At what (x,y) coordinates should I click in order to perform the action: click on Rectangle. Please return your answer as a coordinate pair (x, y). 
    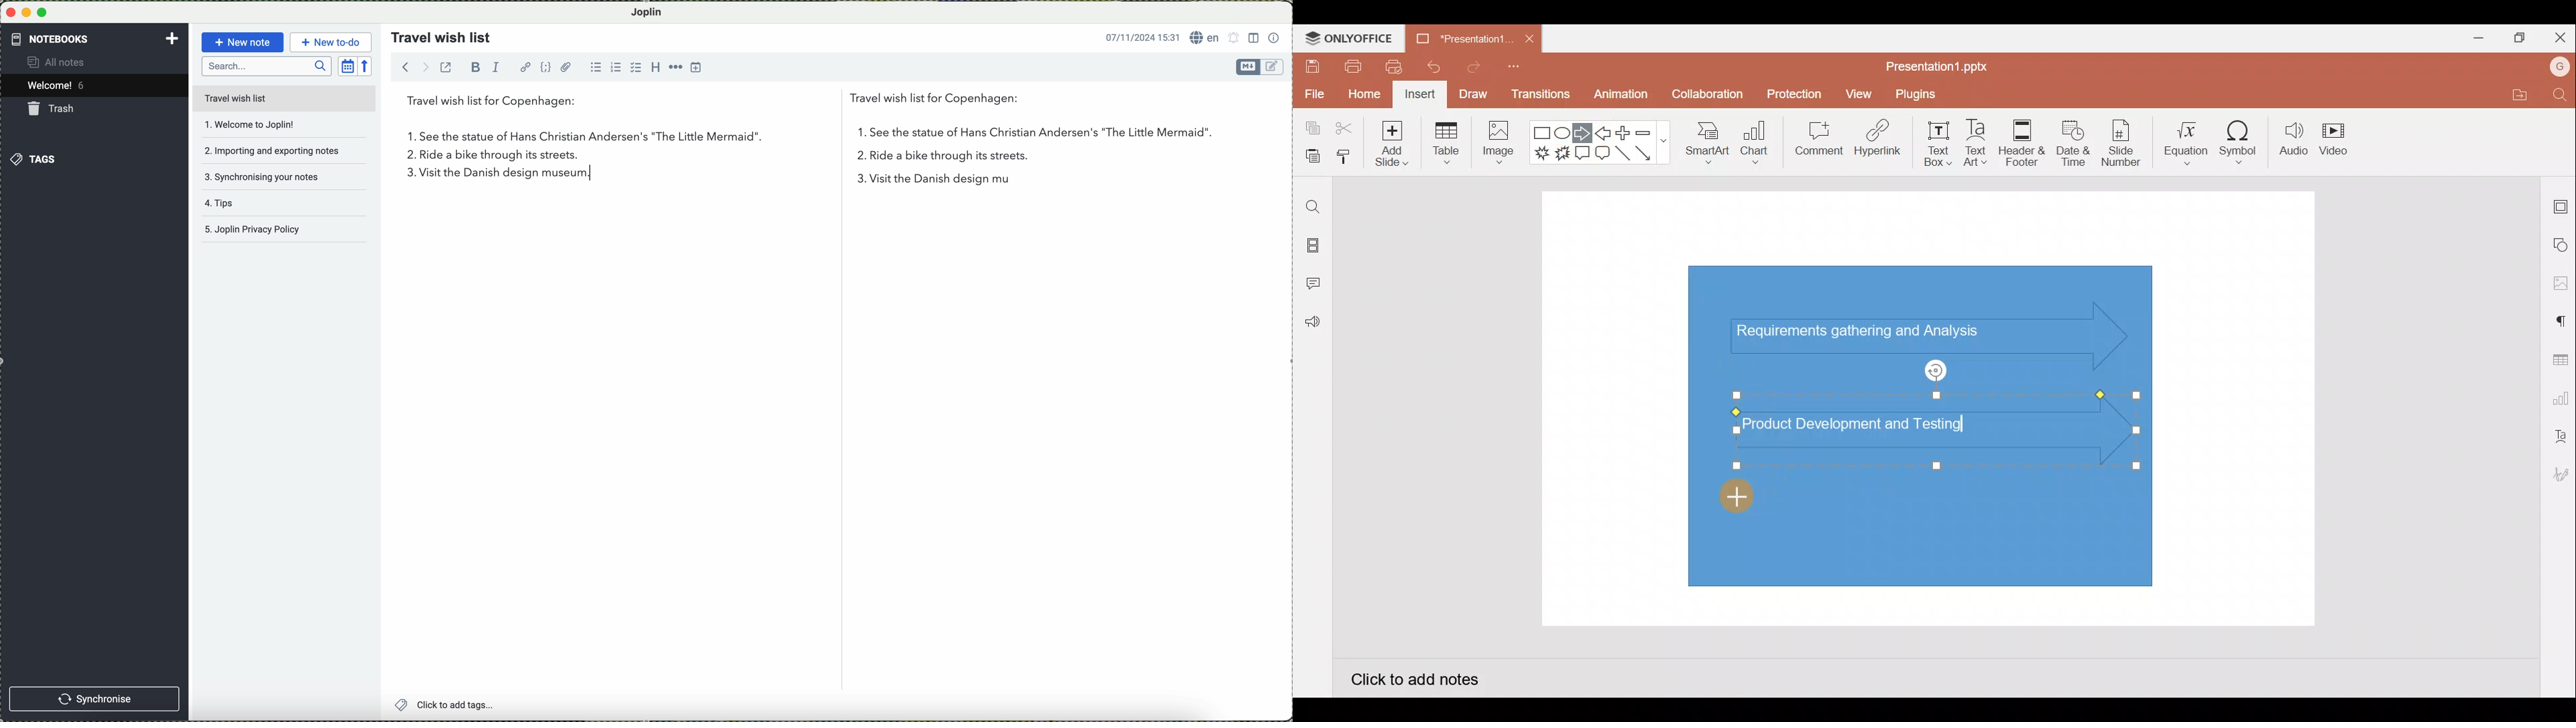
    Looking at the image, I should click on (1543, 134).